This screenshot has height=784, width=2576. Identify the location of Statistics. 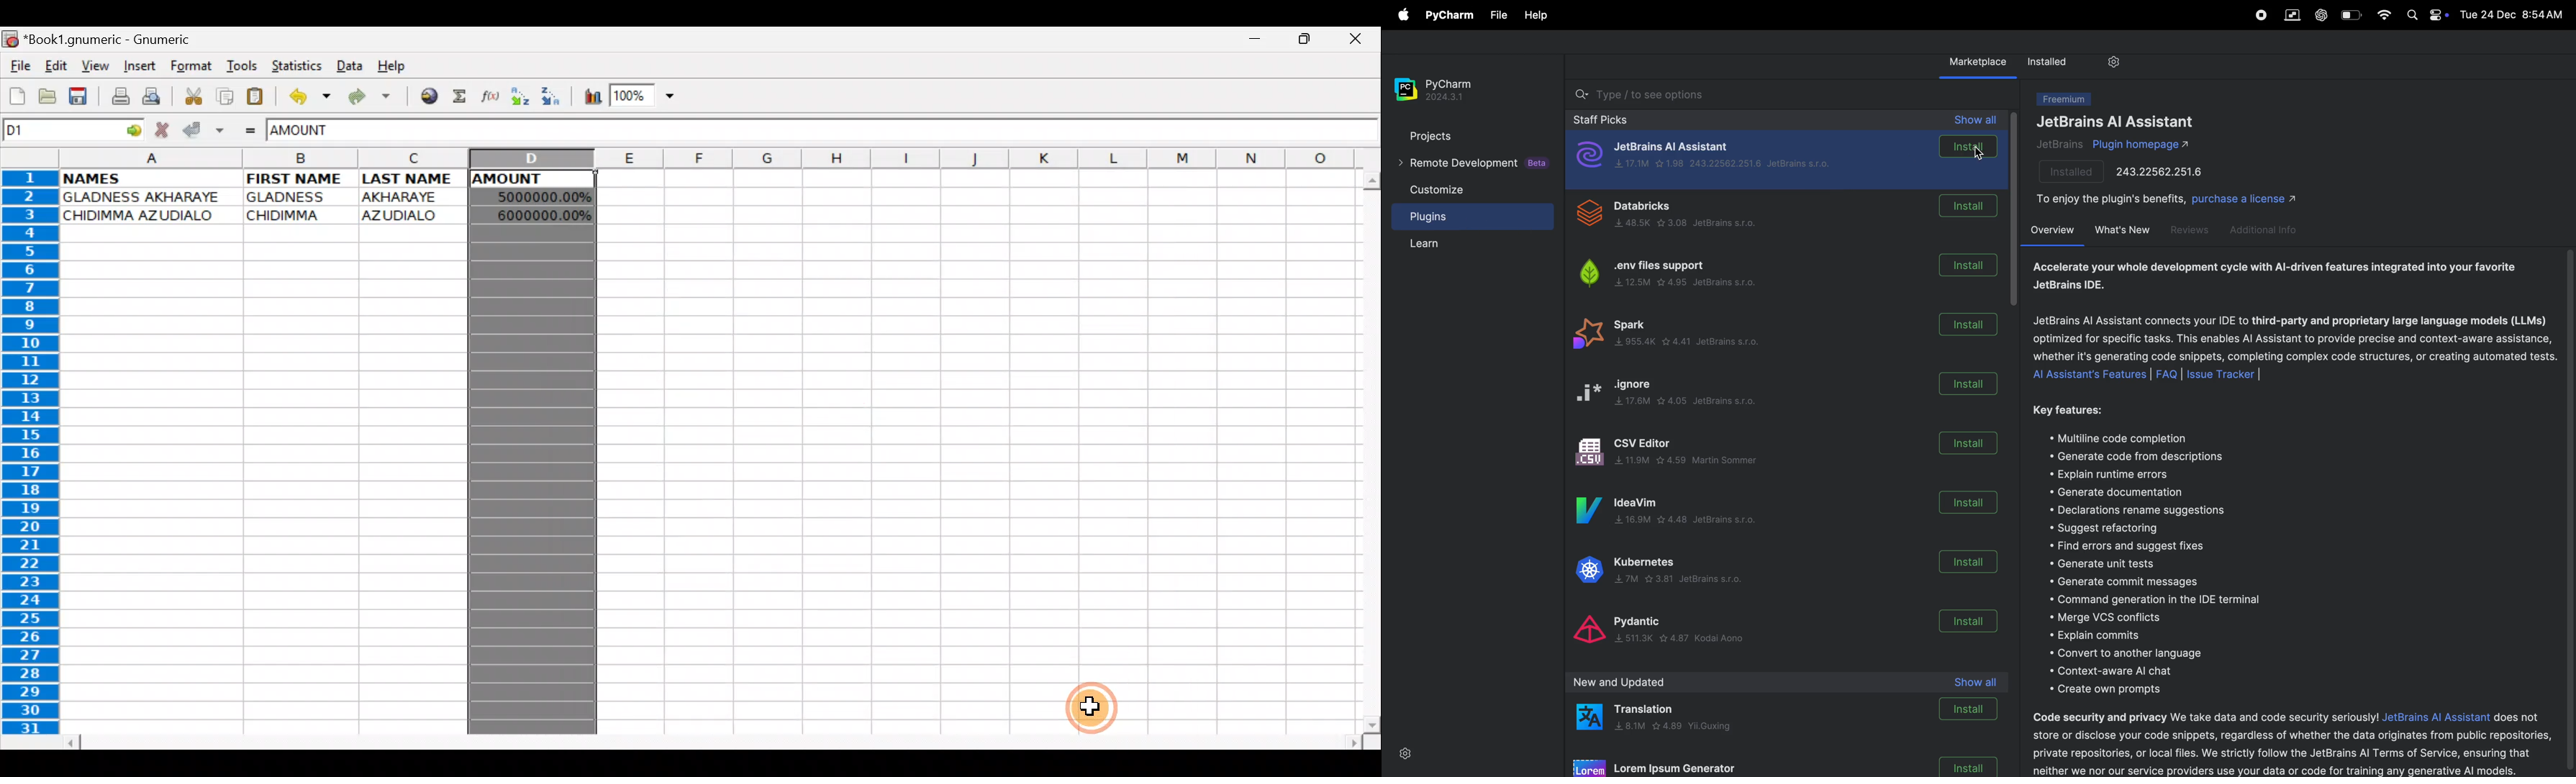
(293, 65).